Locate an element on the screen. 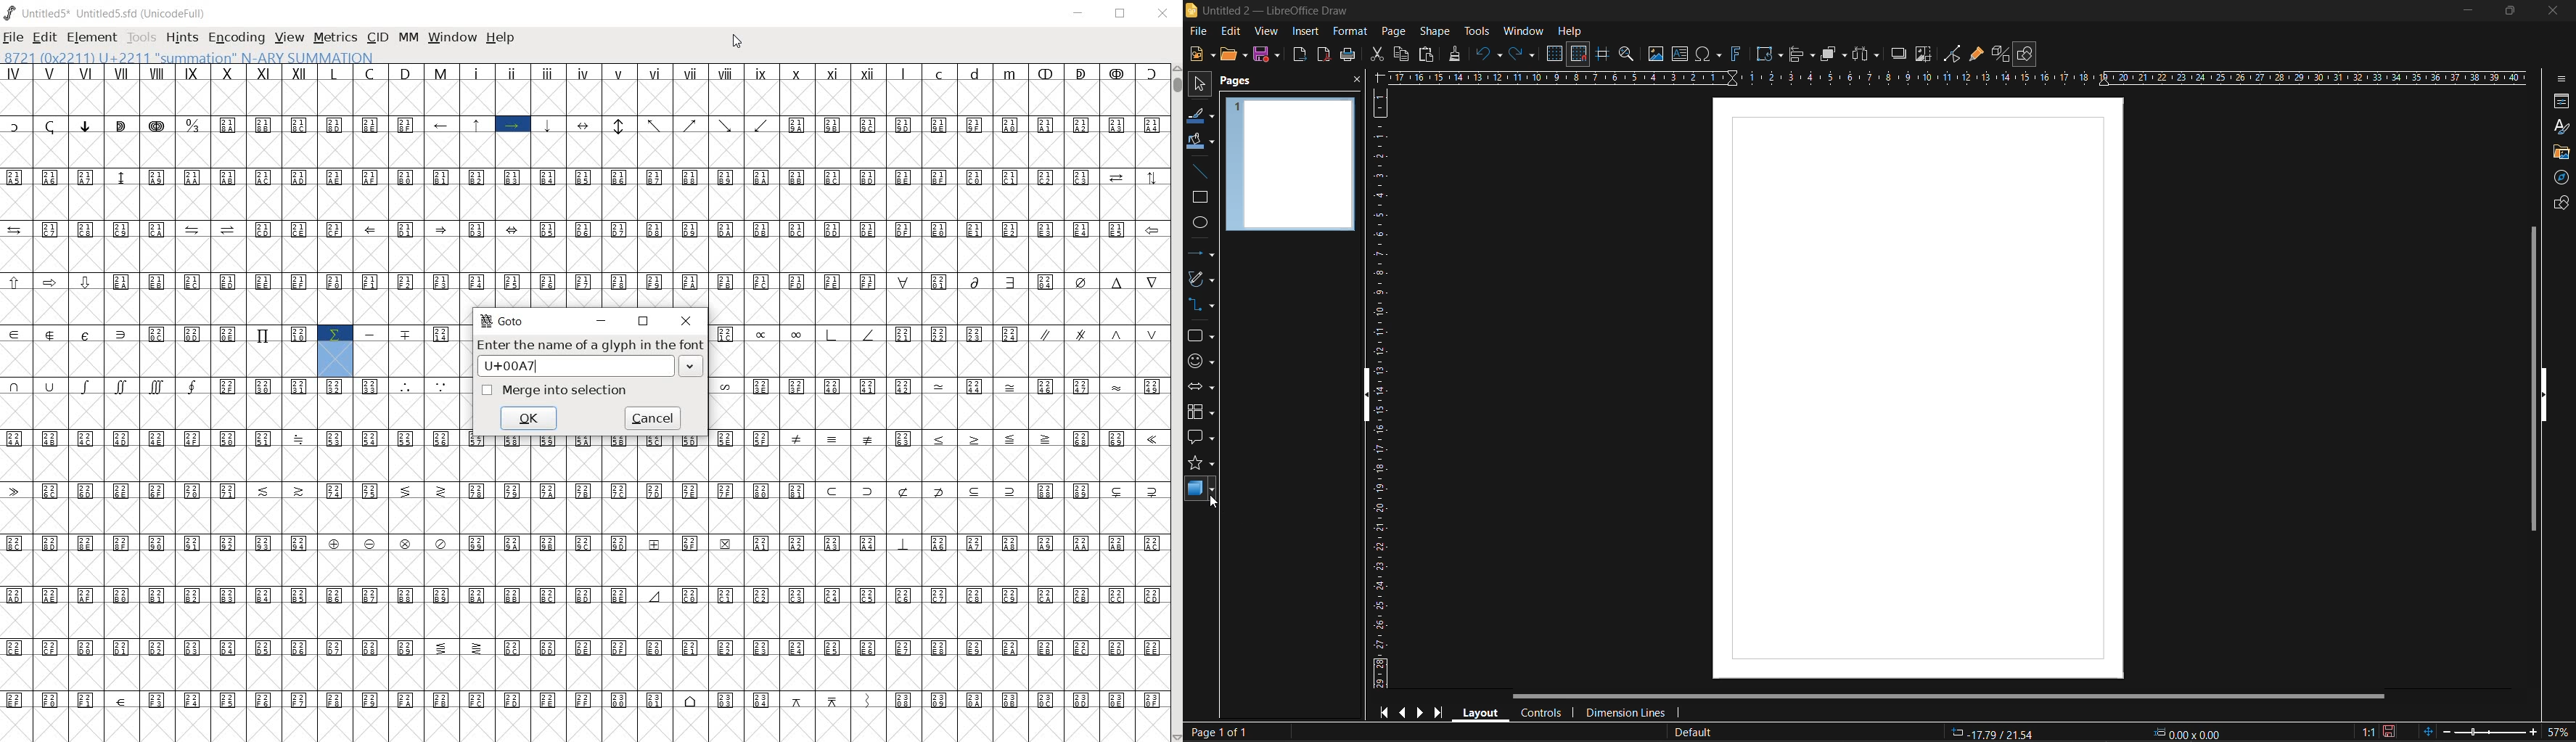  display grid is located at coordinates (1556, 54).